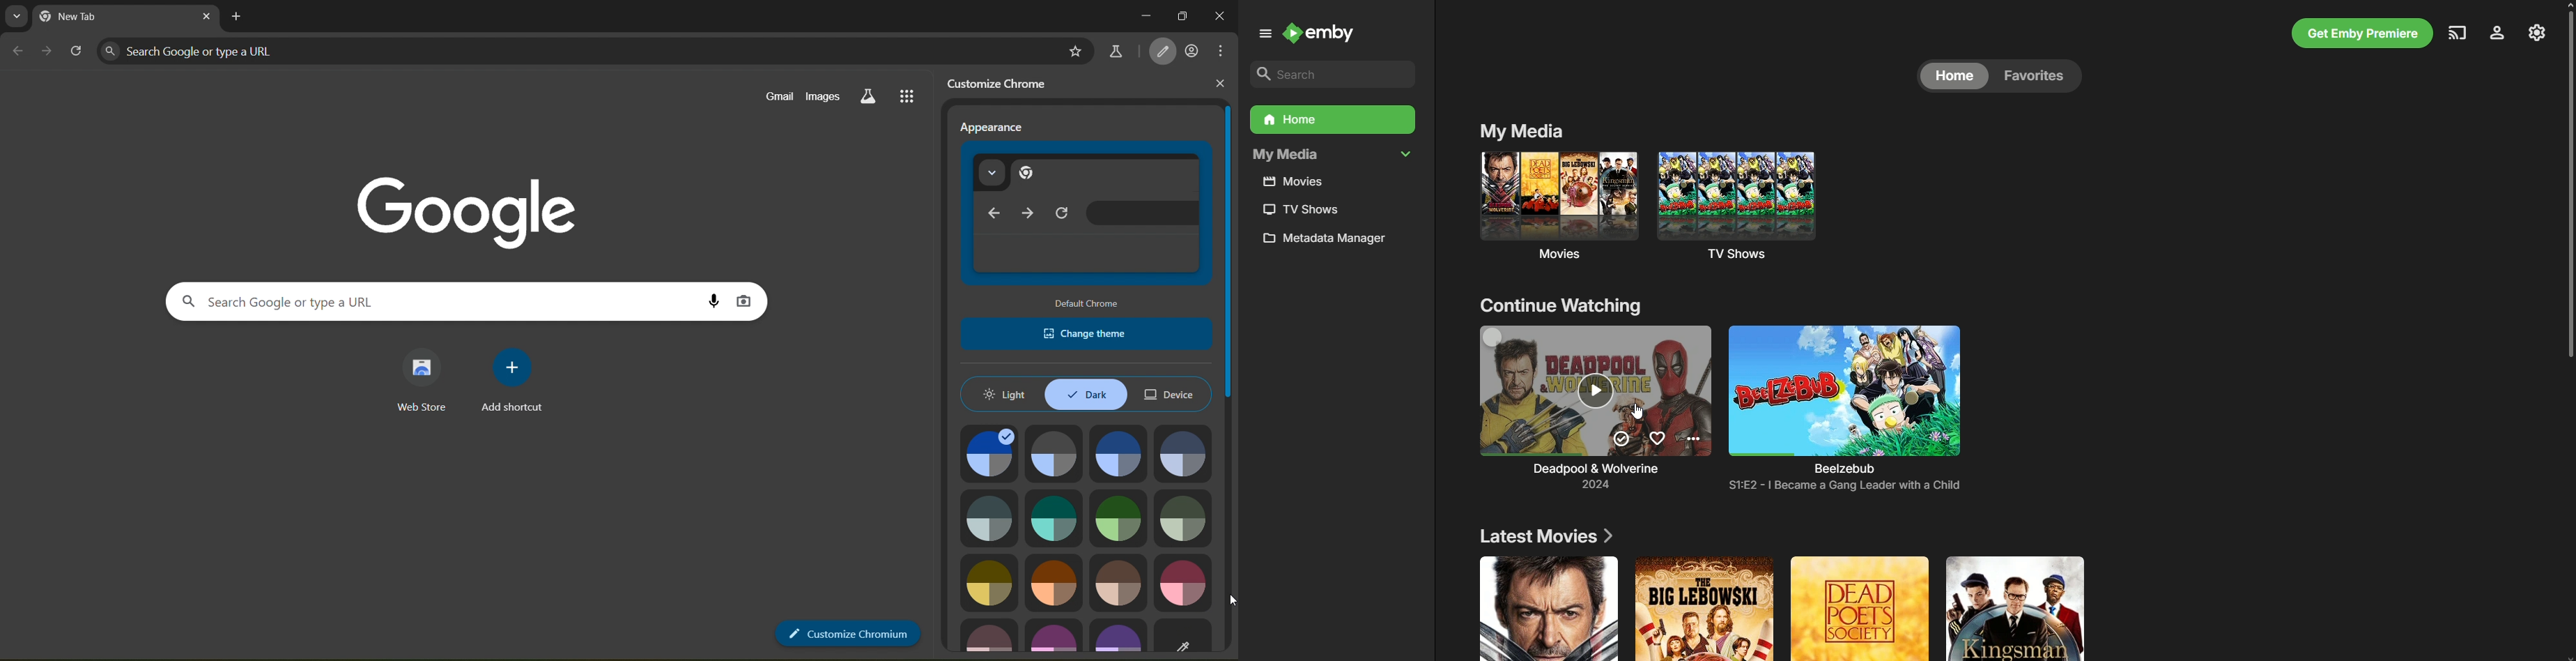 This screenshot has height=672, width=2576. I want to click on Movies, so click(1299, 182).